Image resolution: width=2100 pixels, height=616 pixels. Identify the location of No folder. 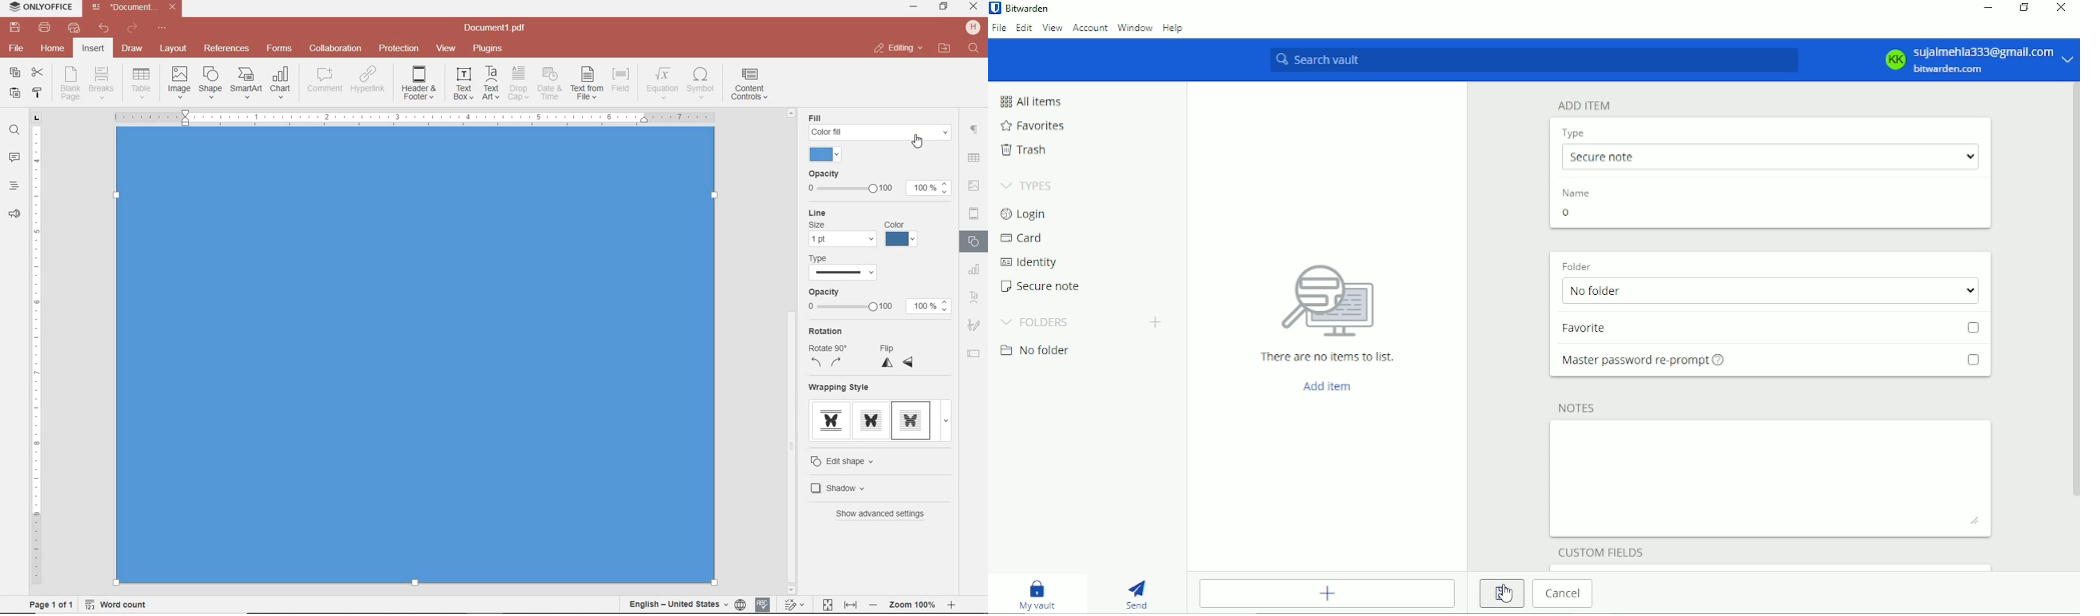
(1767, 291).